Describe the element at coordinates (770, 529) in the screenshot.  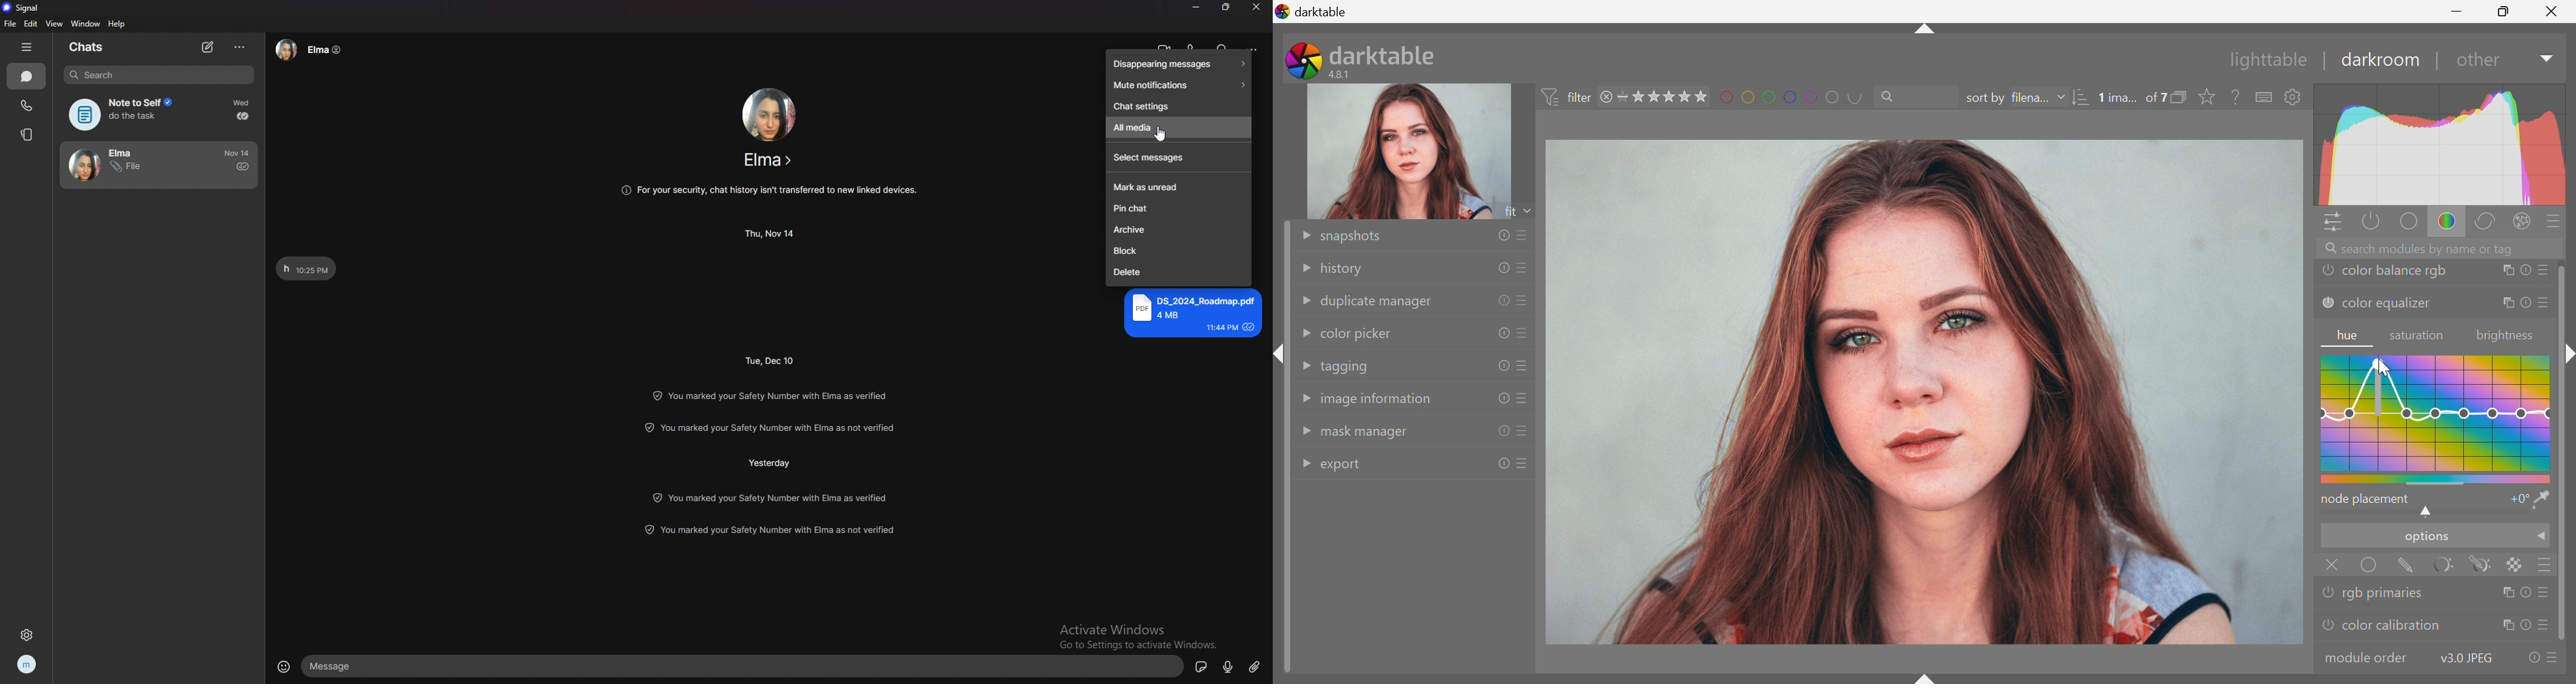
I see `info` at that location.